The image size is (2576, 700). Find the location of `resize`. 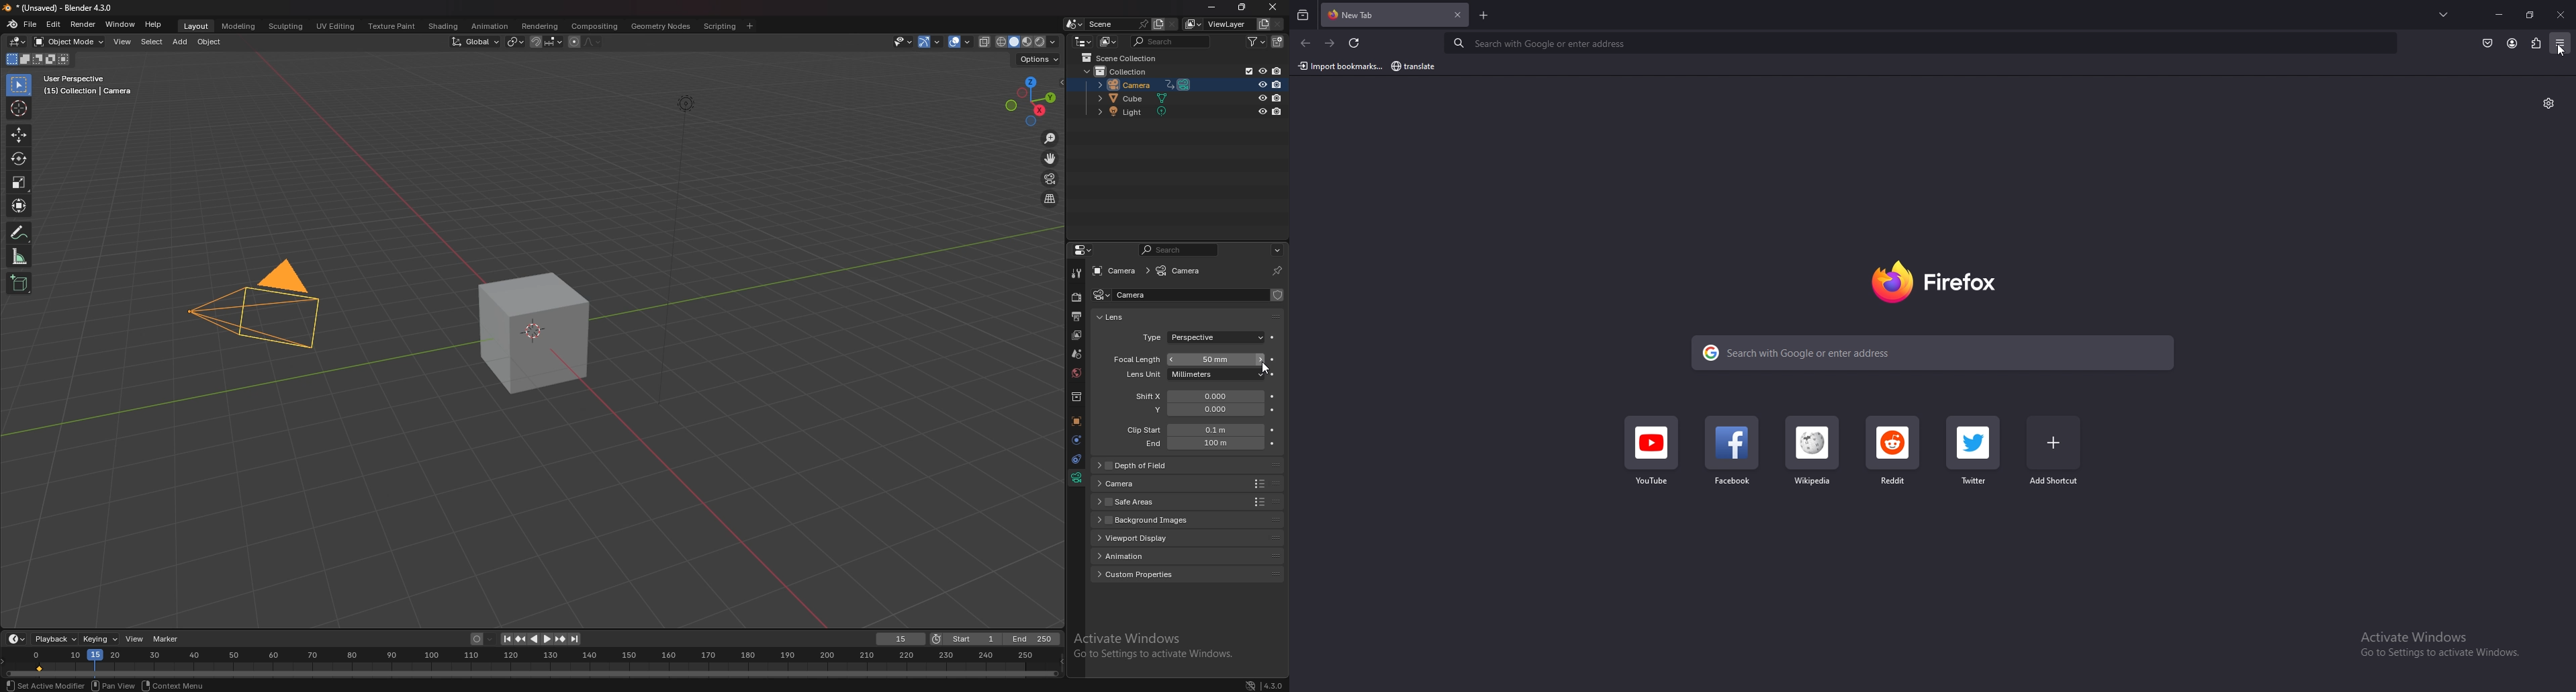

resize is located at coordinates (1243, 9).